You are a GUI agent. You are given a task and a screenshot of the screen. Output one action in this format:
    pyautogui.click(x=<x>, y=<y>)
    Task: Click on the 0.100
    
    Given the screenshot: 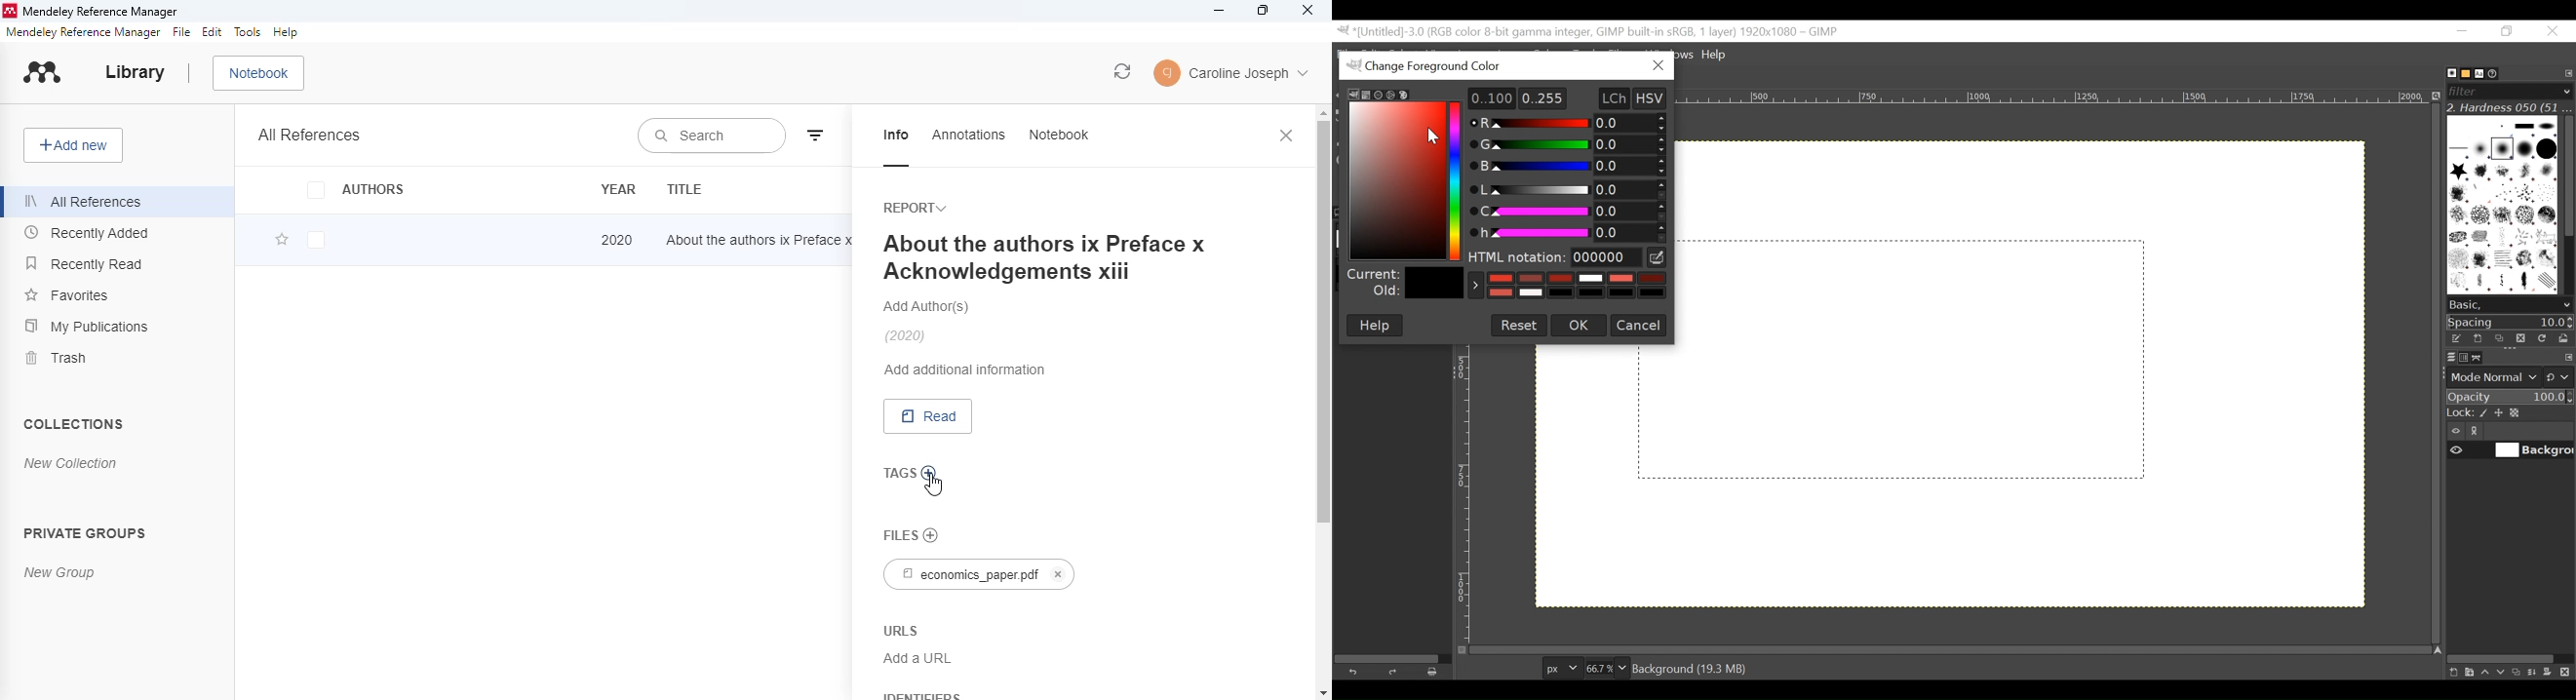 What is the action you would take?
    pyautogui.click(x=1487, y=98)
    